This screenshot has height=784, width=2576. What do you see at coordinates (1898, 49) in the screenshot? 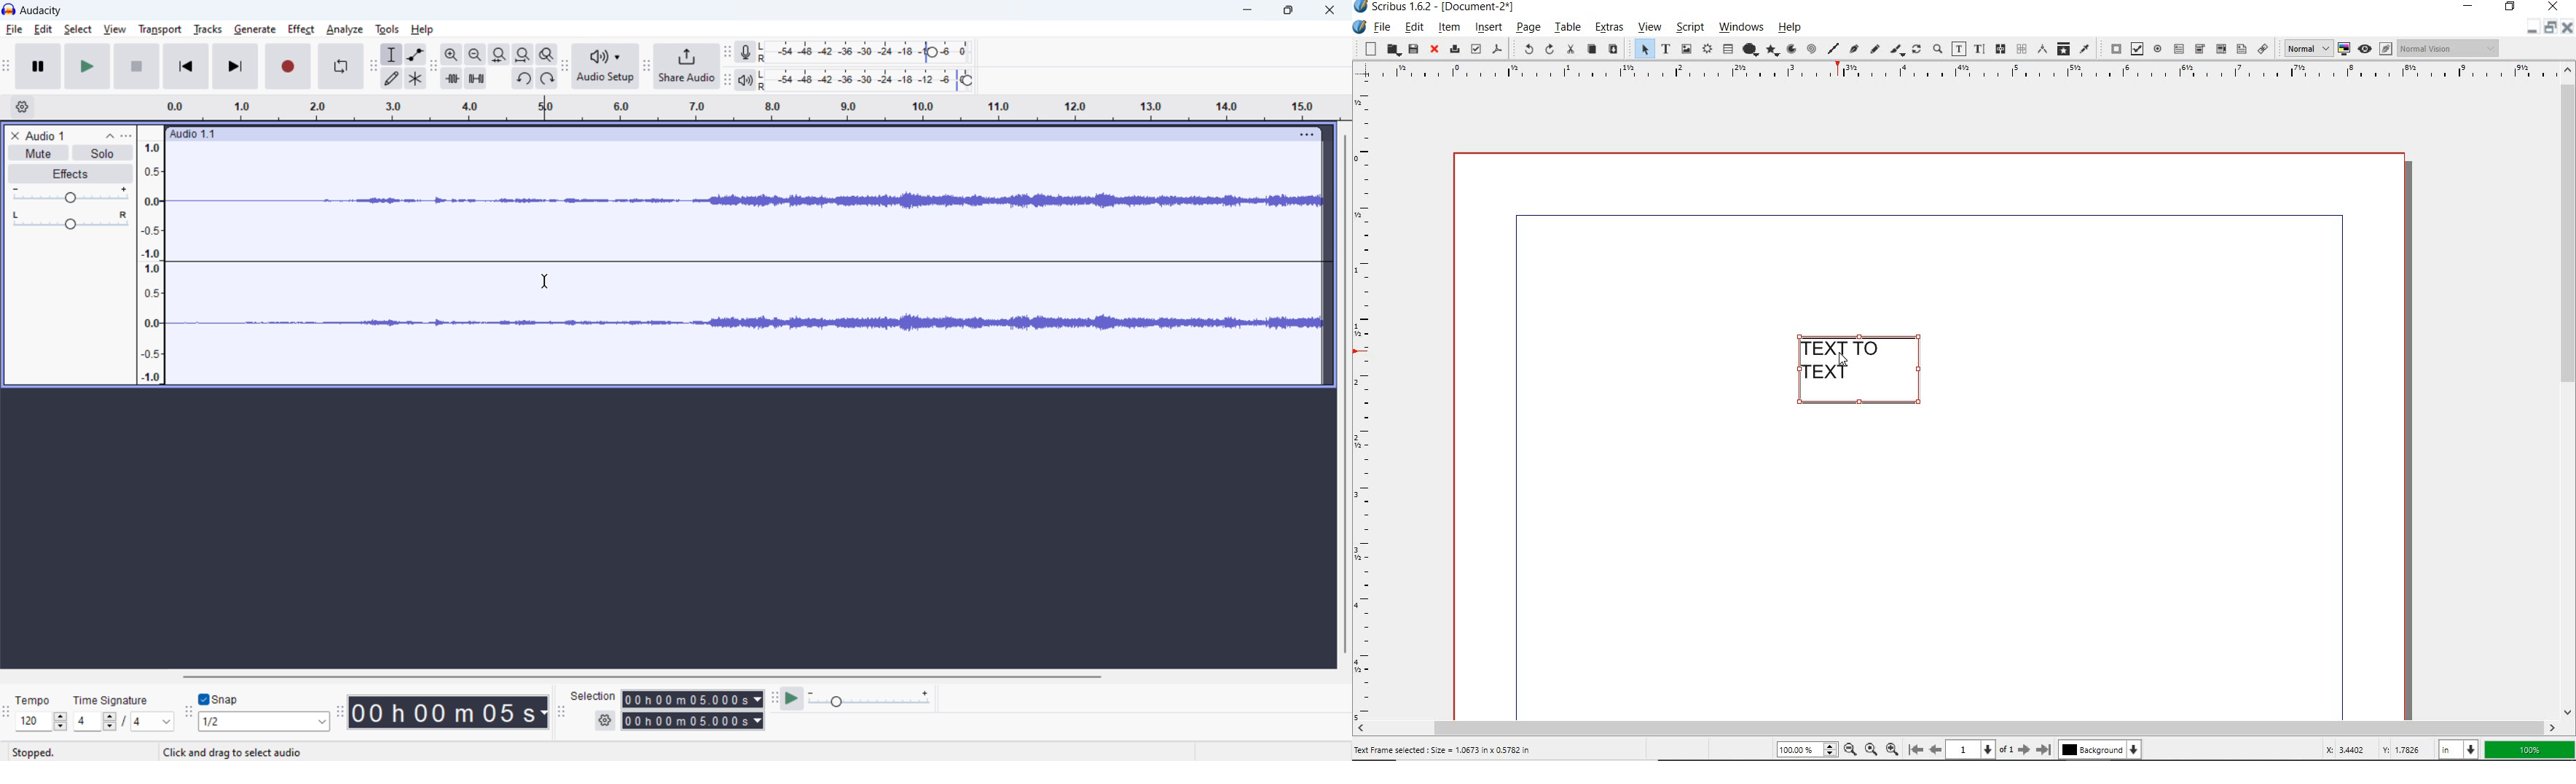
I see `calligraphic line` at bounding box center [1898, 49].